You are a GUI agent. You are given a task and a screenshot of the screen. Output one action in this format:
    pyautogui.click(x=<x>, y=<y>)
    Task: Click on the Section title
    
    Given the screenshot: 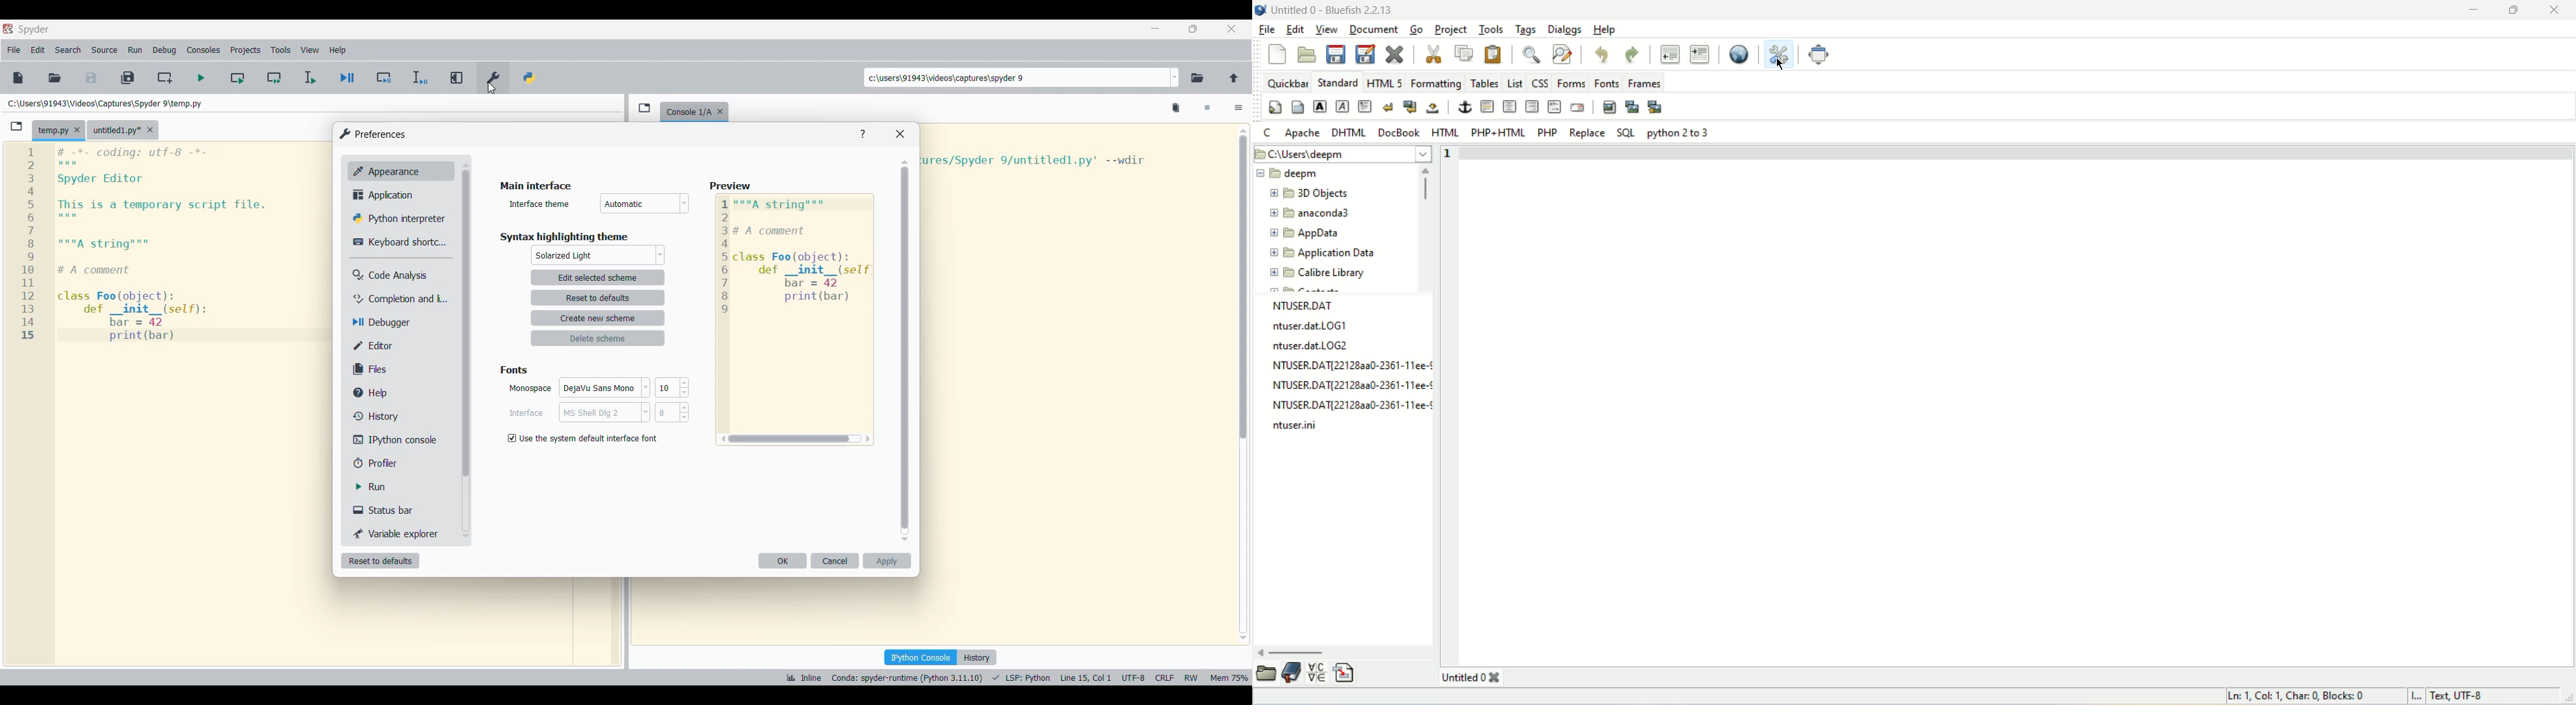 What is the action you would take?
    pyautogui.click(x=538, y=185)
    